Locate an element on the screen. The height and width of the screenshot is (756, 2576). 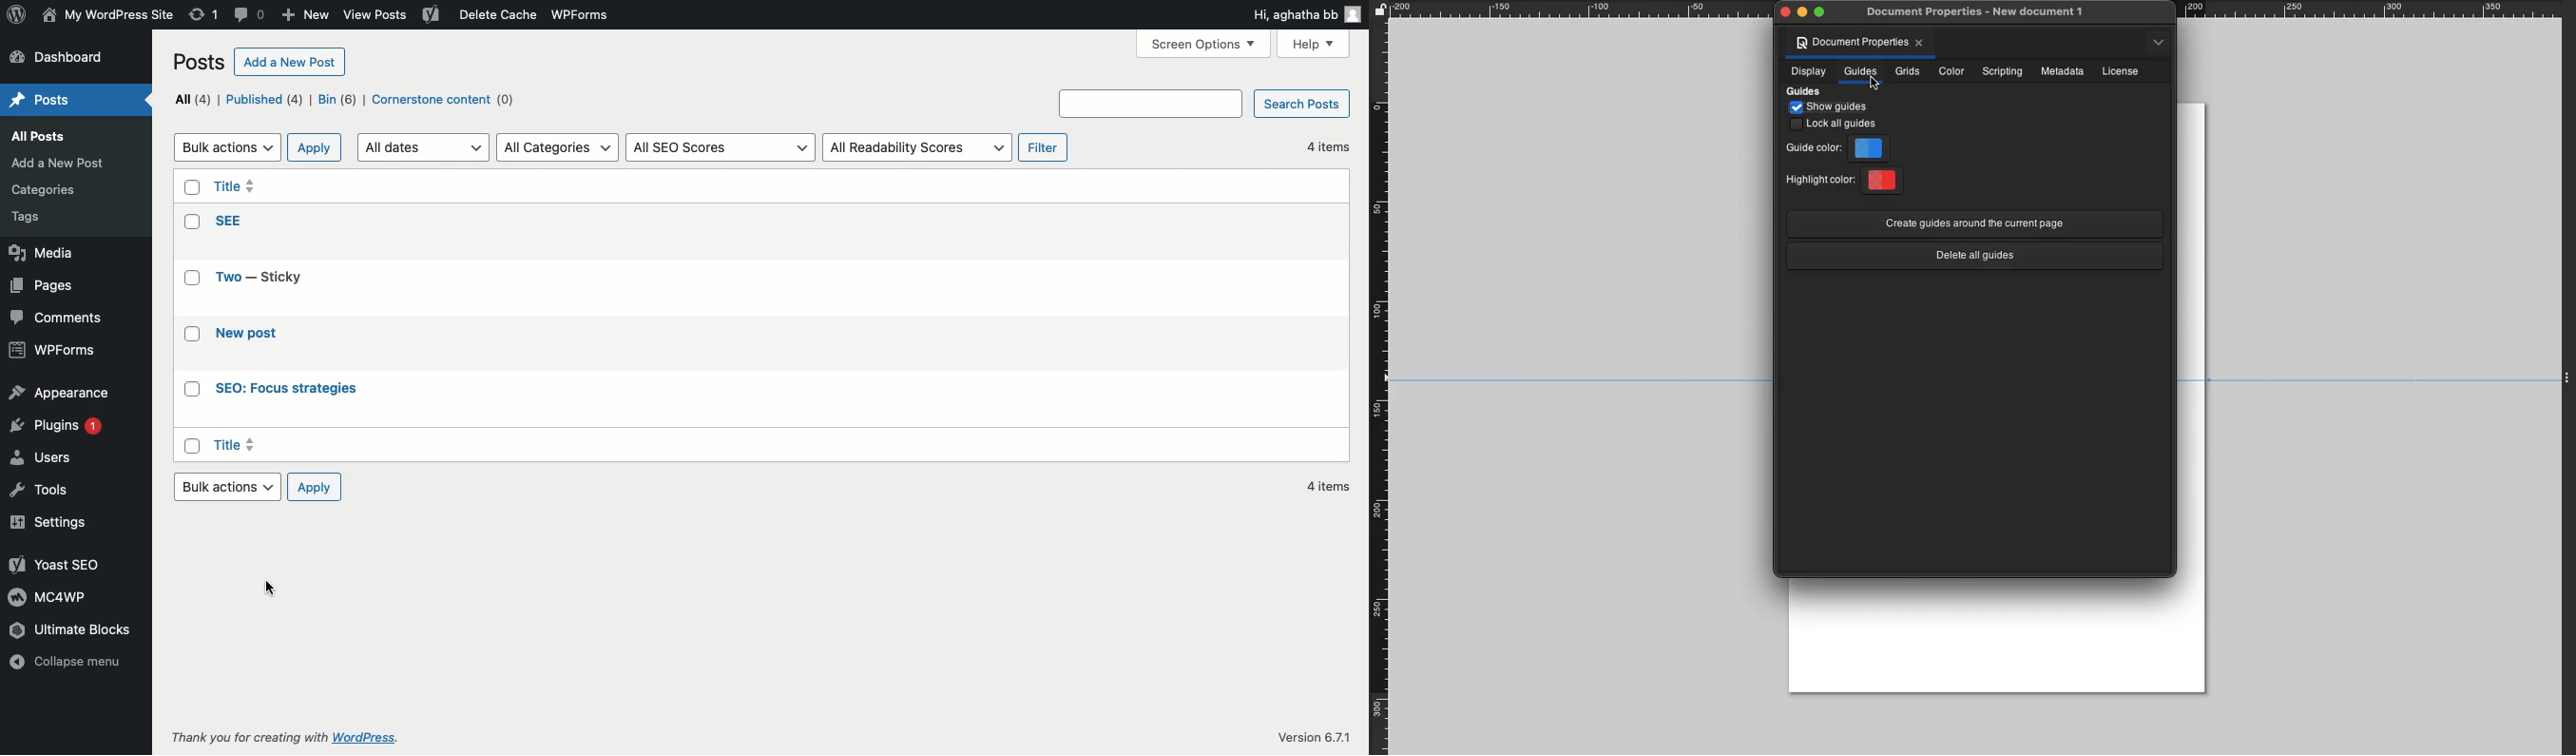
Help is located at coordinates (1316, 43).